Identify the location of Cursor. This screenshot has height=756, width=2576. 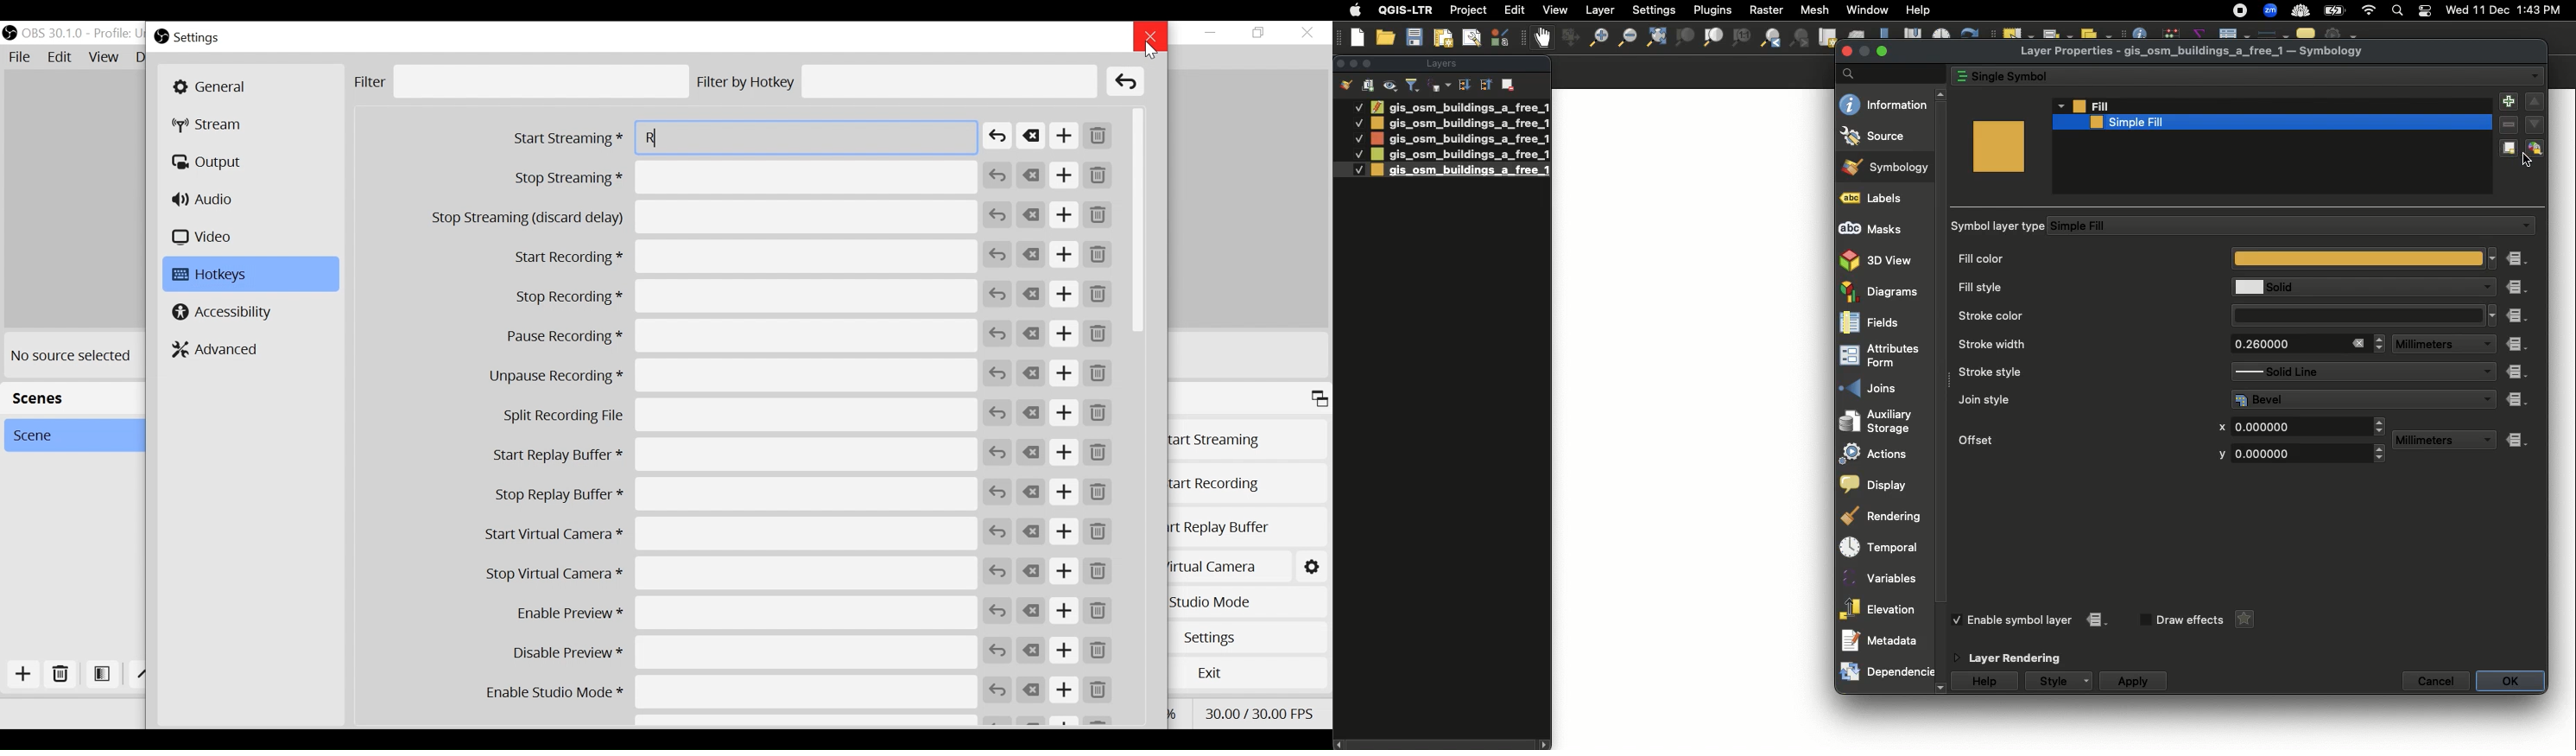
(1151, 51).